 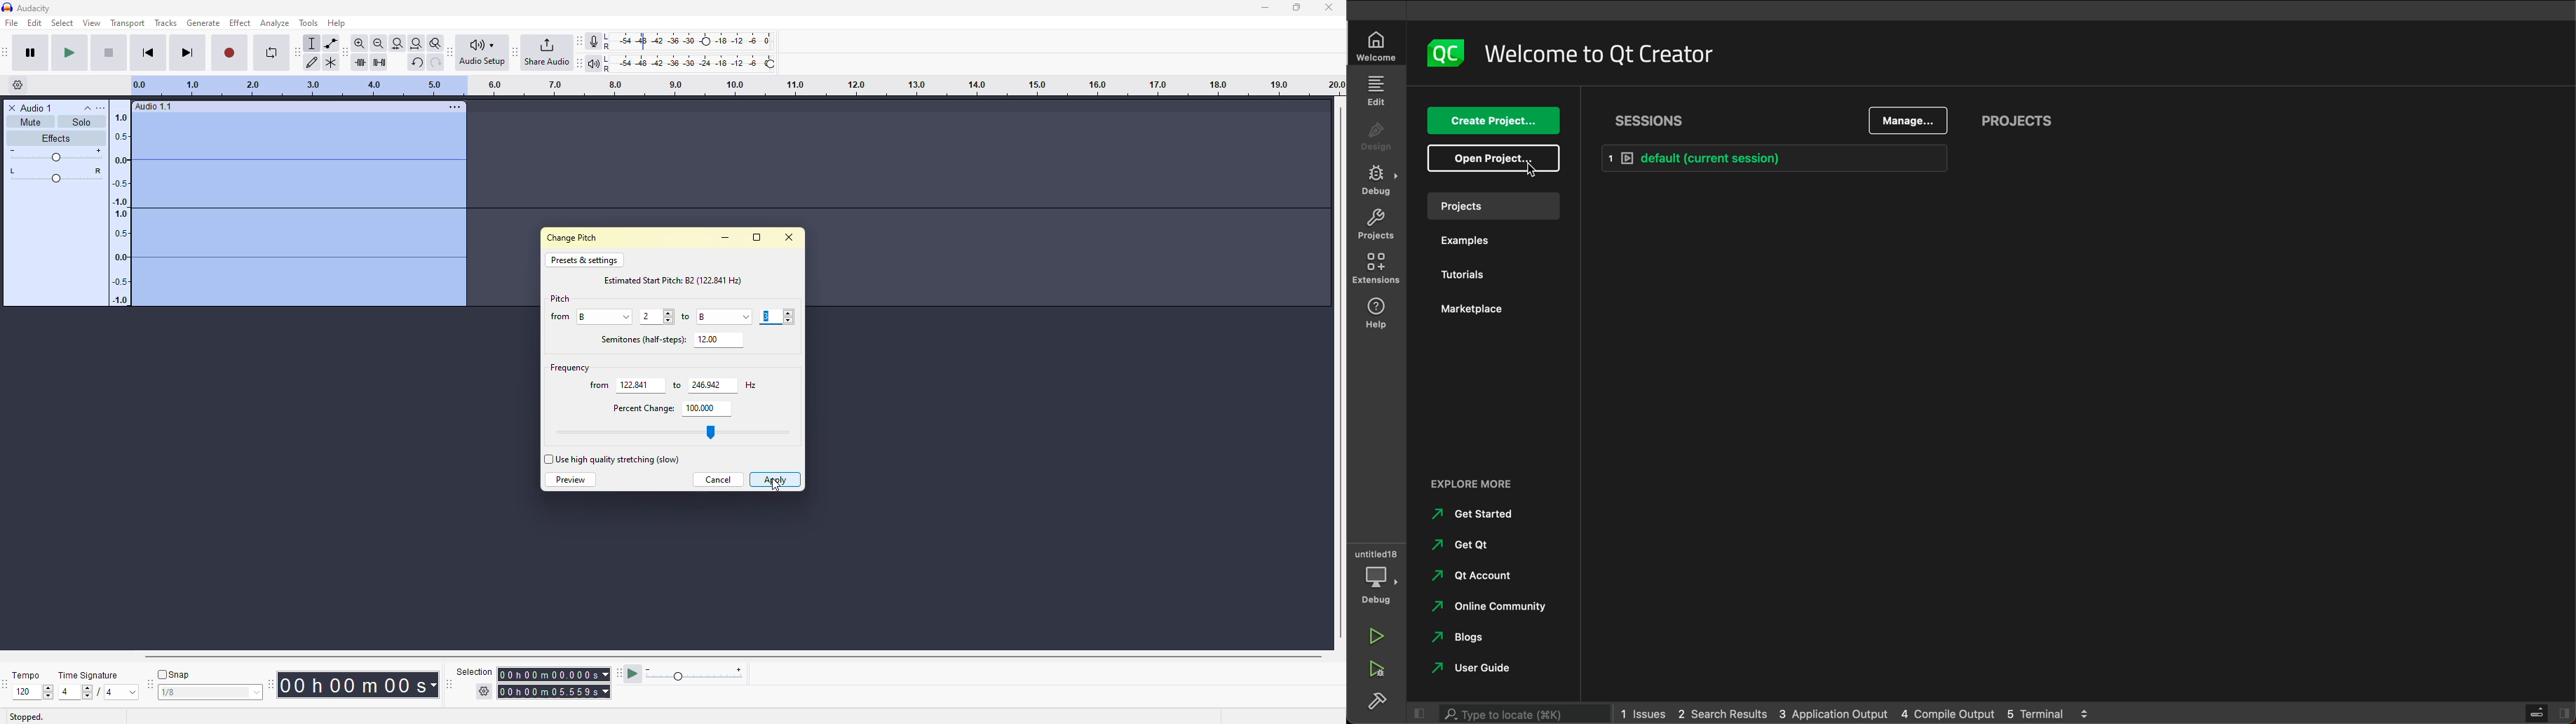 What do you see at coordinates (378, 61) in the screenshot?
I see `silence audio selection` at bounding box center [378, 61].